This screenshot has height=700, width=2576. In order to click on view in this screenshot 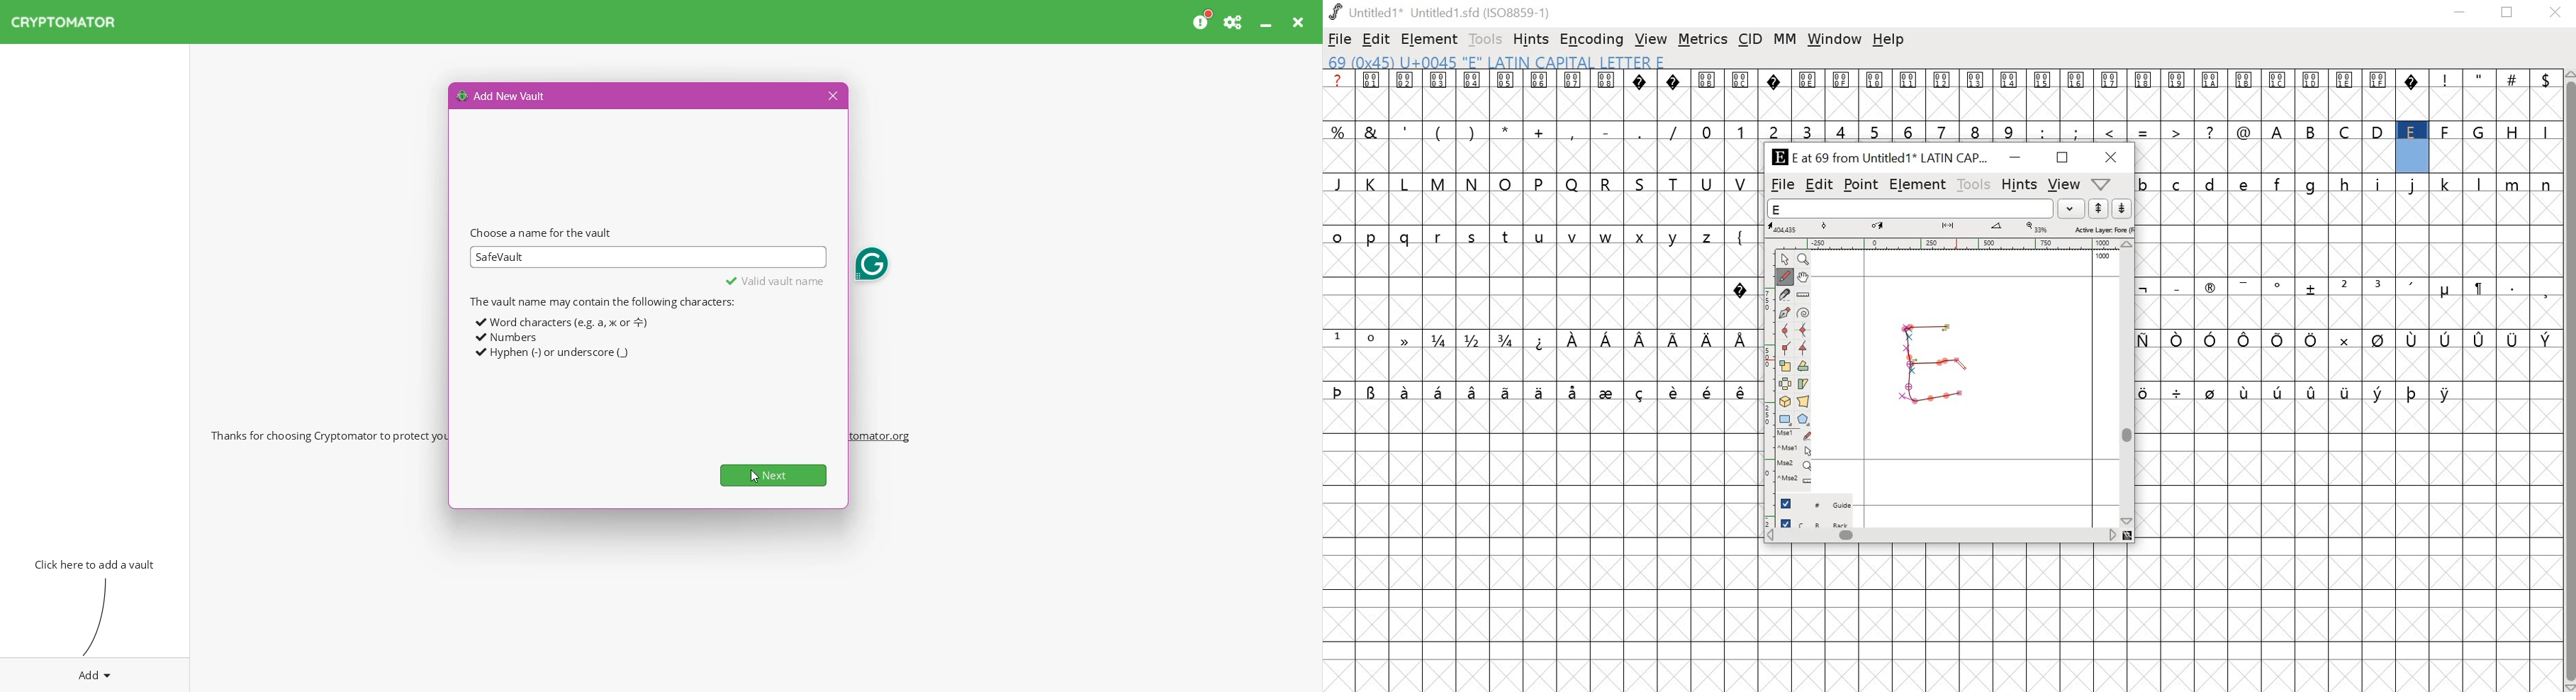, I will do `click(1652, 39)`.